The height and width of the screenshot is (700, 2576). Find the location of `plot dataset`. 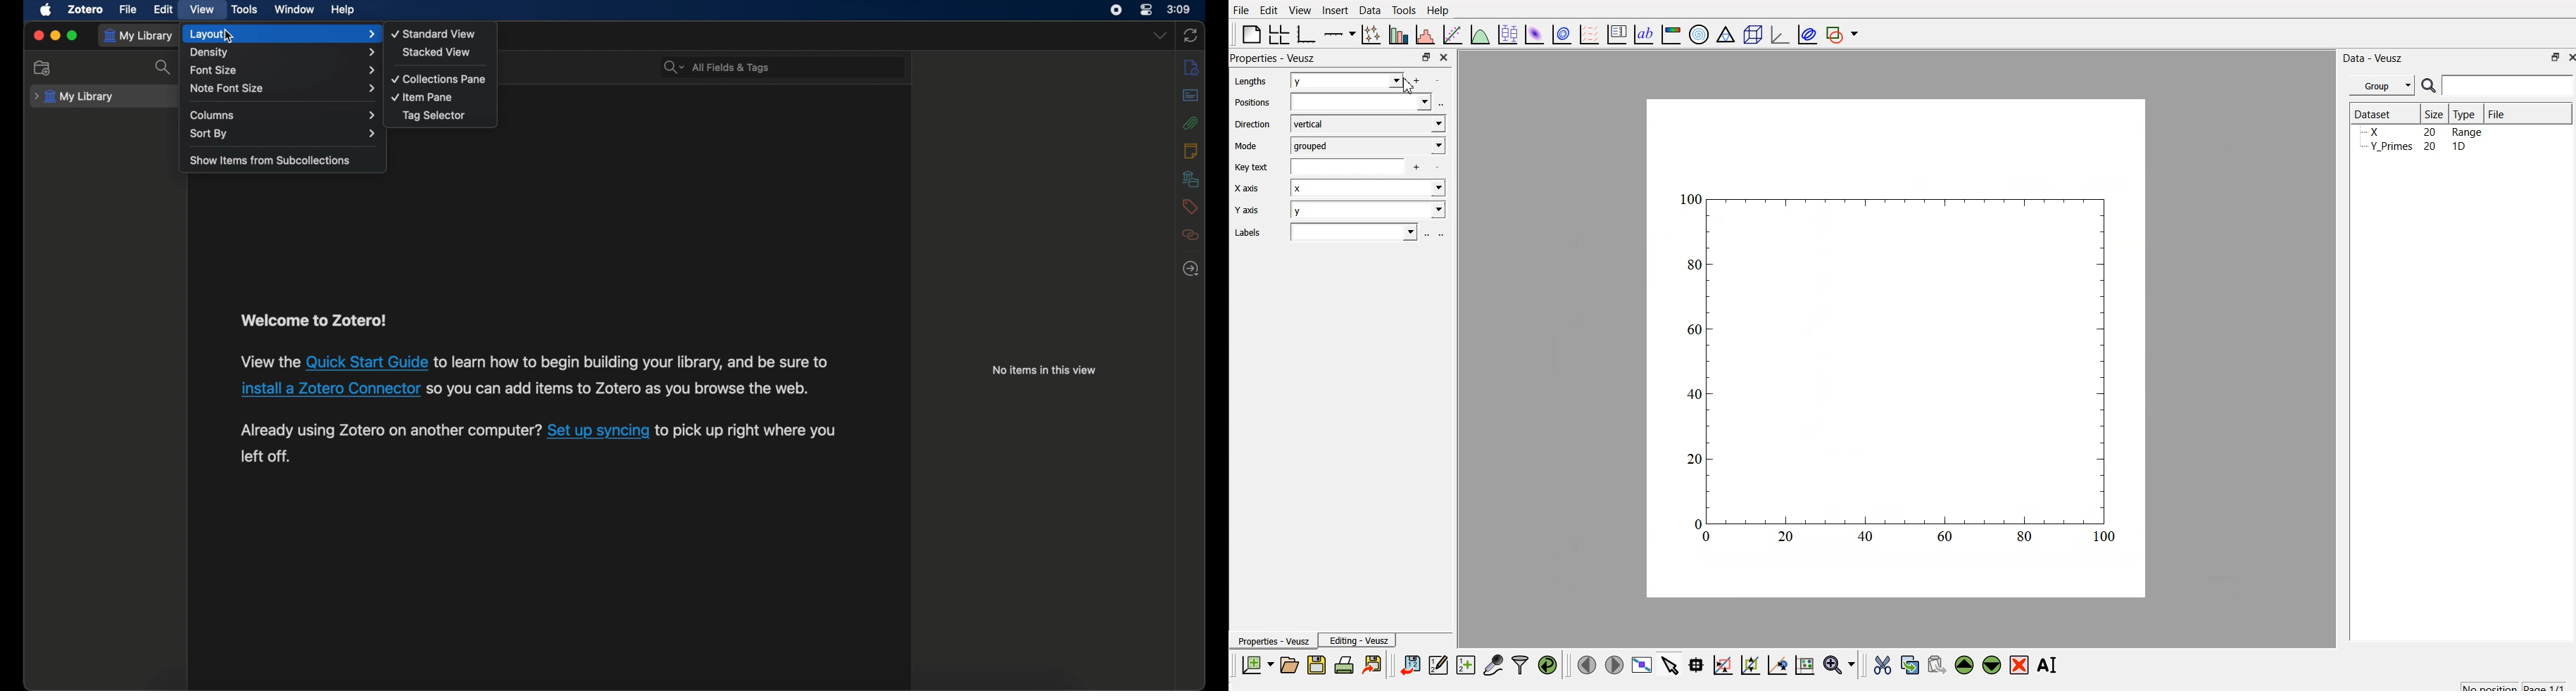

plot dataset is located at coordinates (1535, 34).